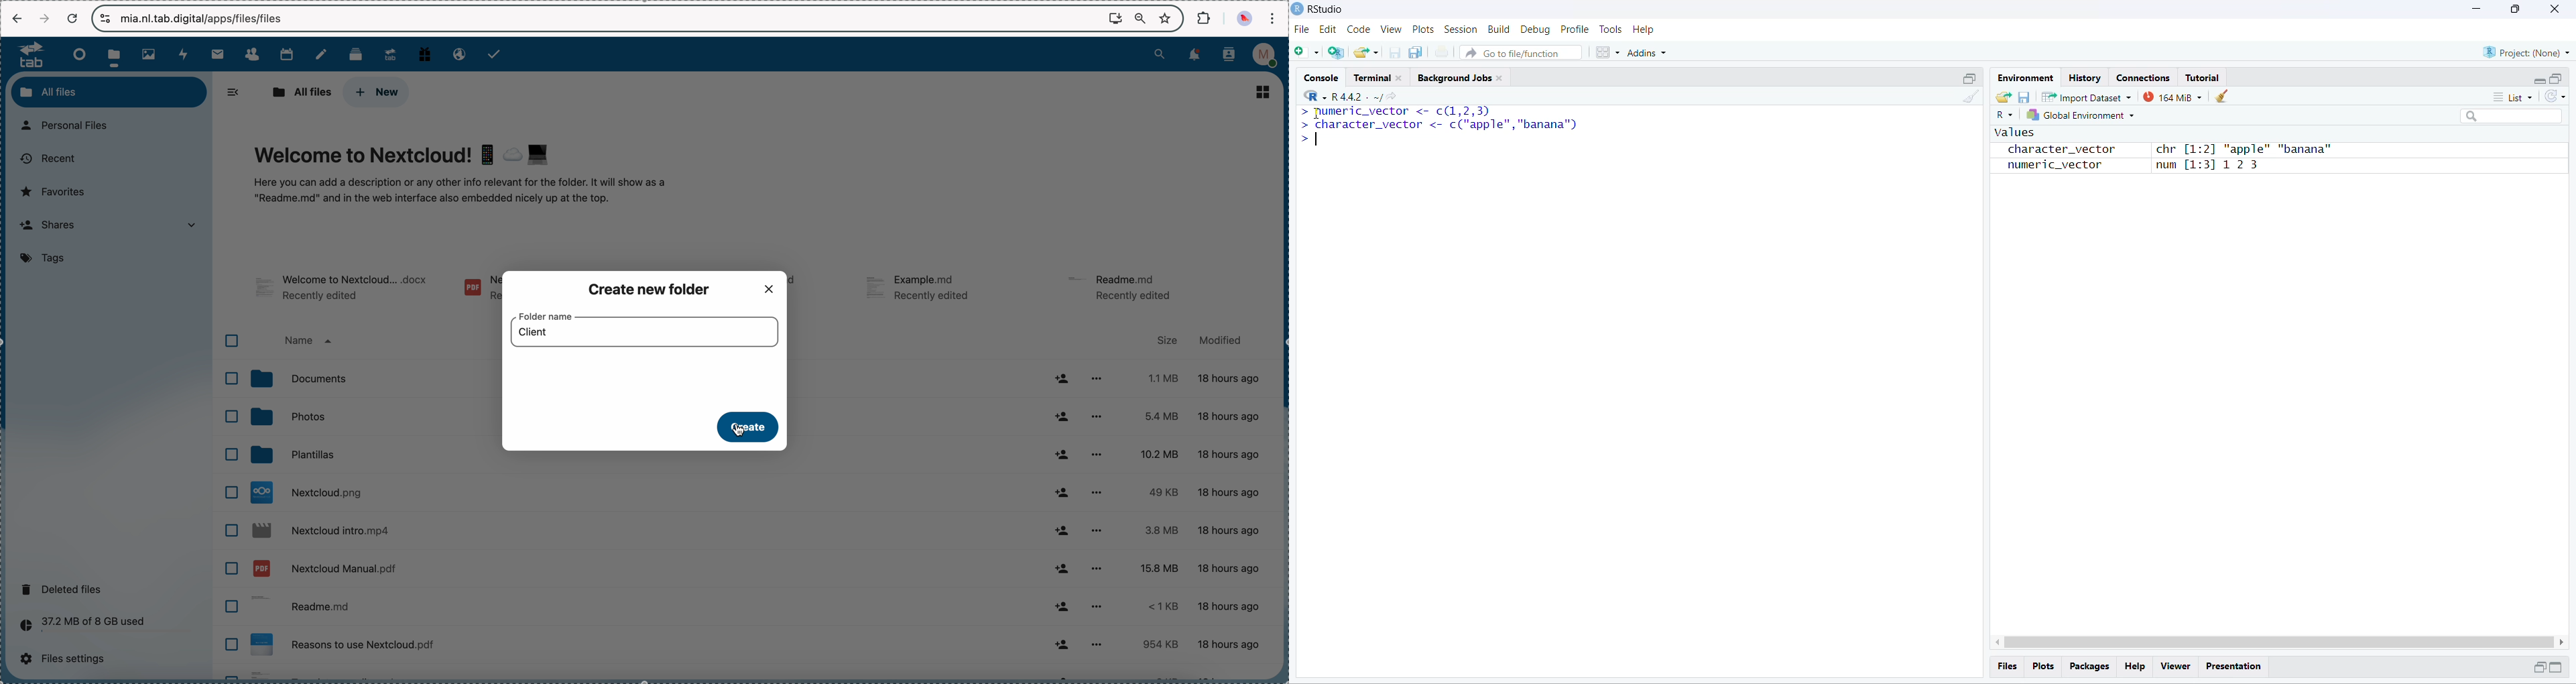  I want to click on 37.2 MB of 8 GB, so click(79, 627).